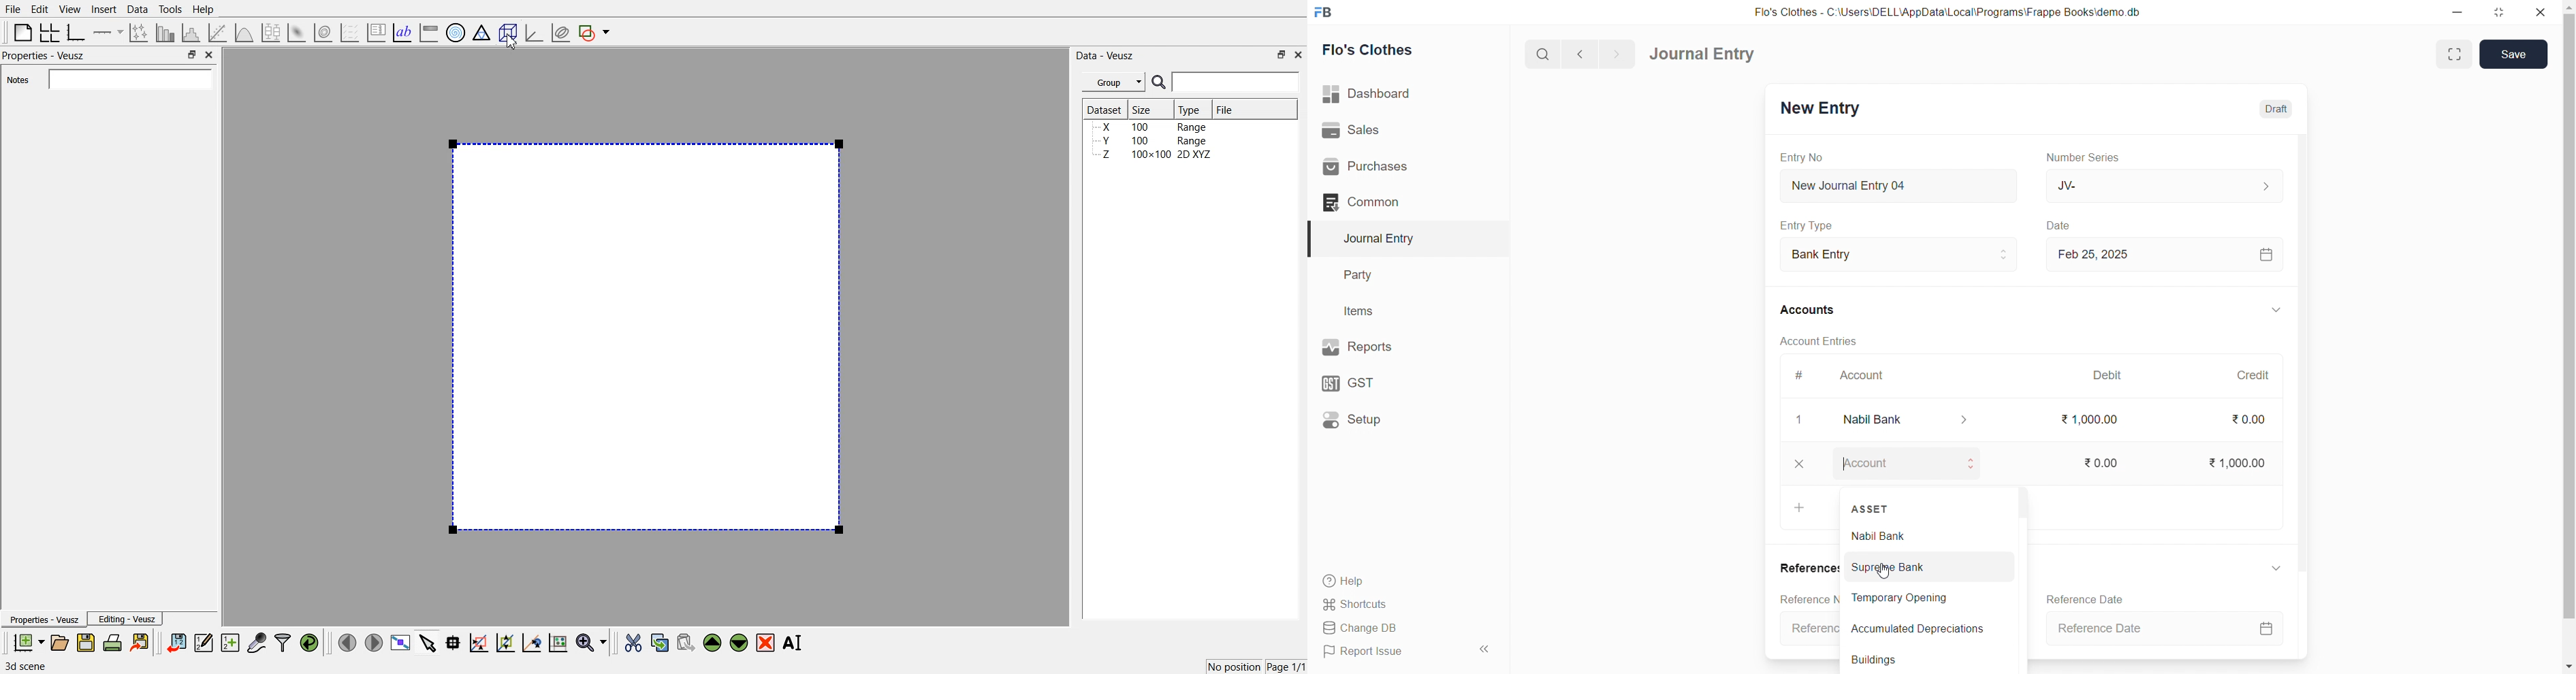 Image resolution: width=2576 pixels, height=700 pixels. Describe the element at coordinates (2568, 338) in the screenshot. I see `scroll bar` at that location.